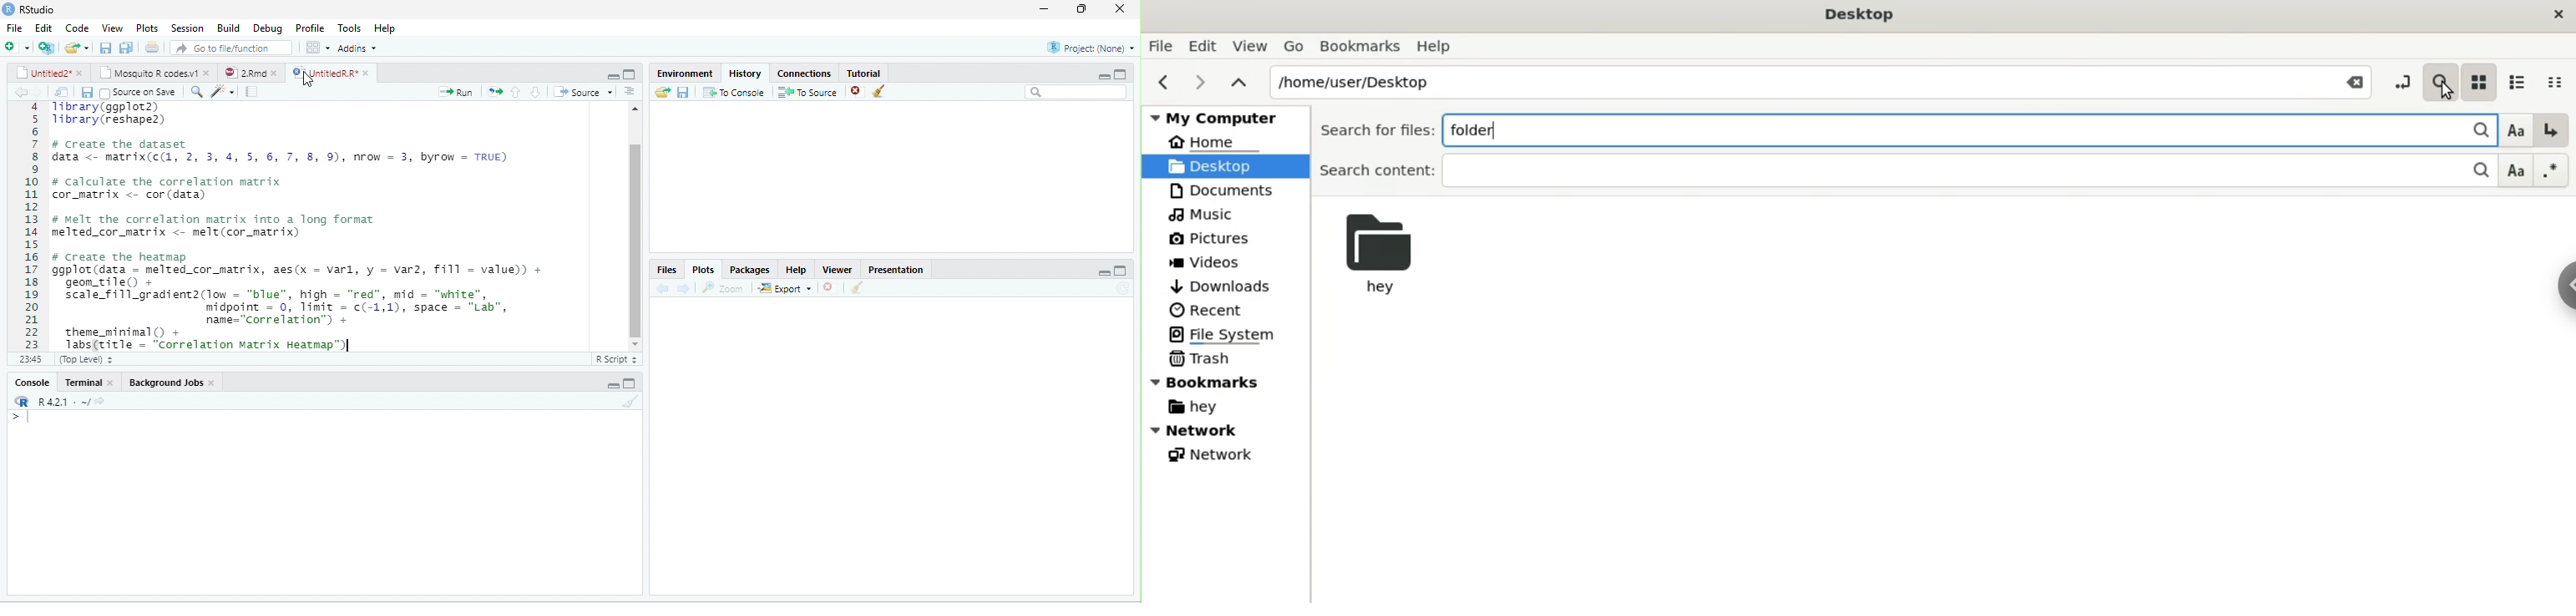 This screenshot has height=616, width=2576. Describe the element at coordinates (361, 48) in the screenshot. I see `addins` at that location.